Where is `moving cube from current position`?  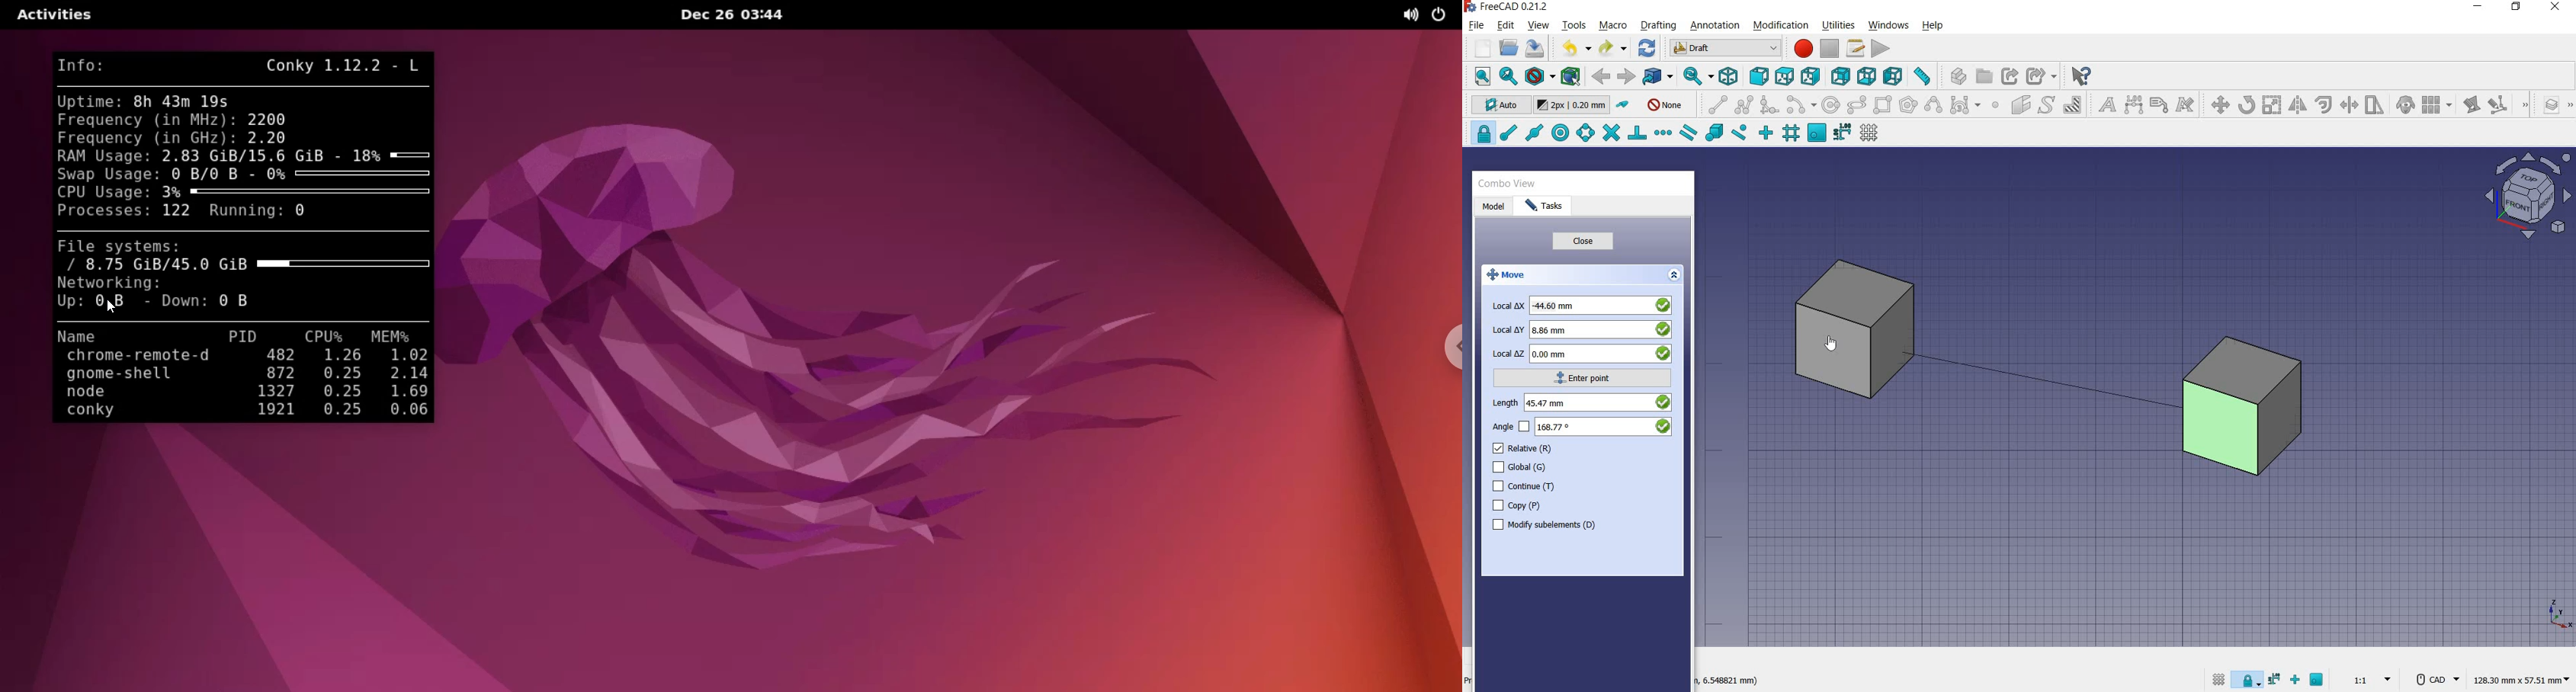 moving cube from current position is located at coordinates (2048, 368).